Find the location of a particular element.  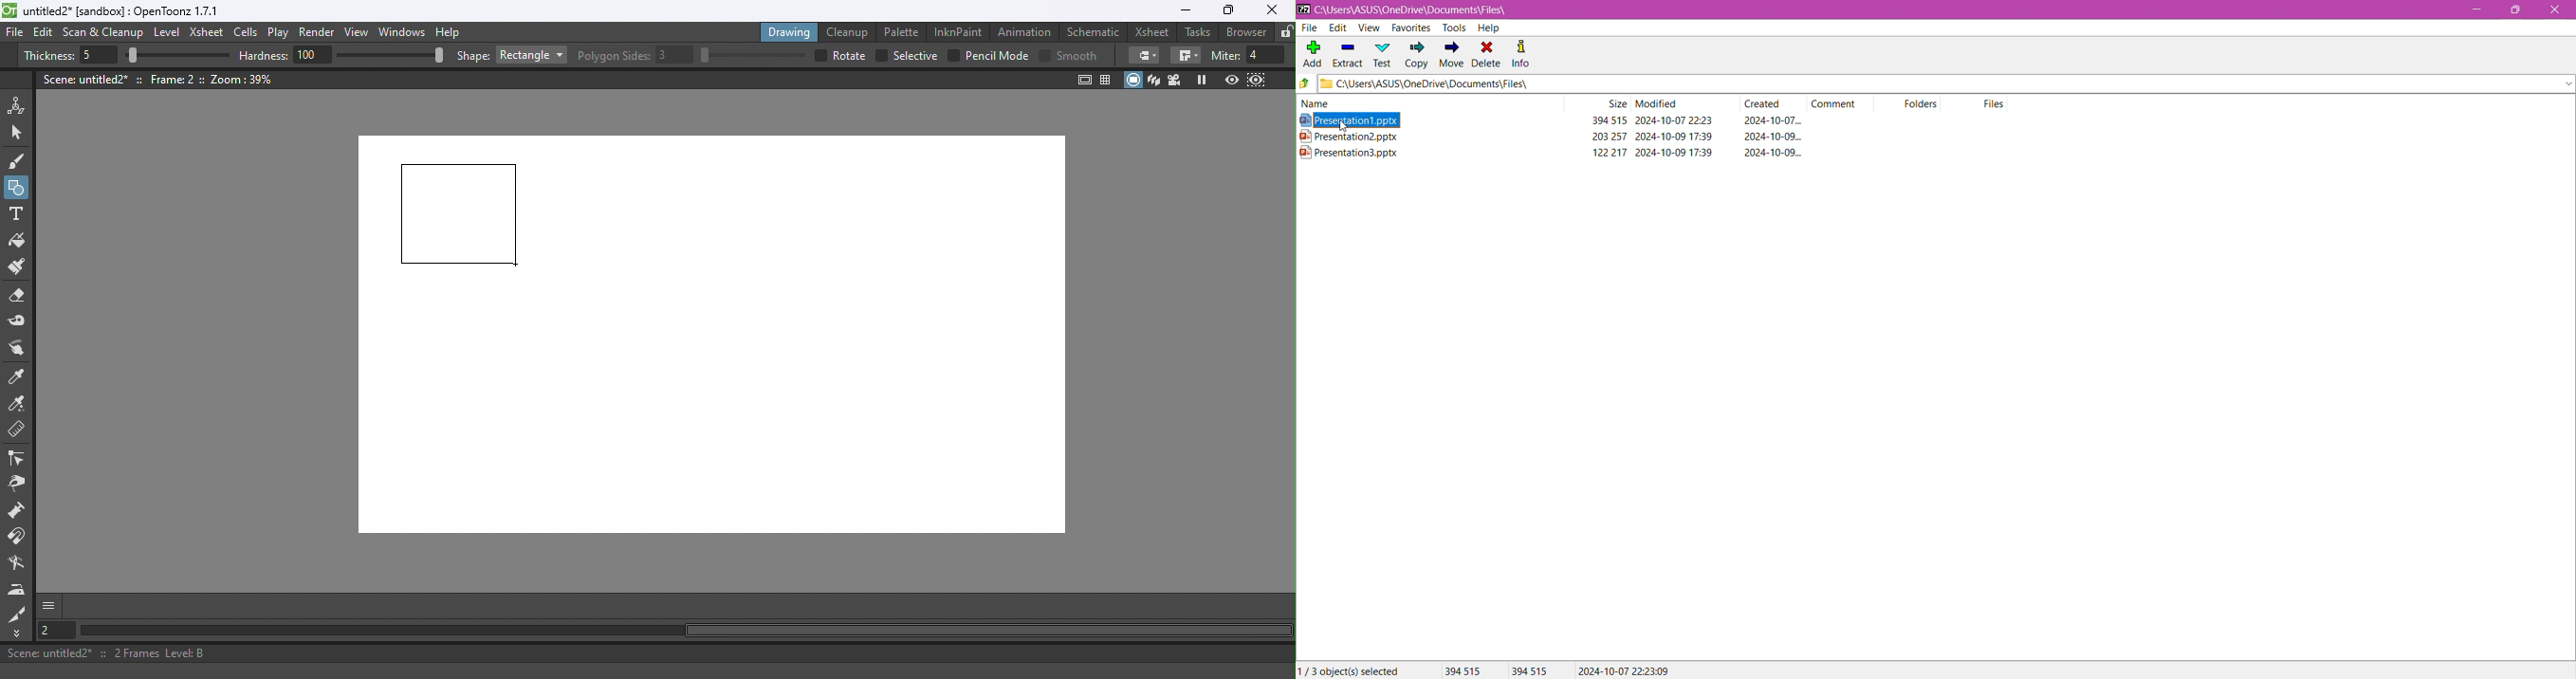

Size is located at coordinates (1616, 104).